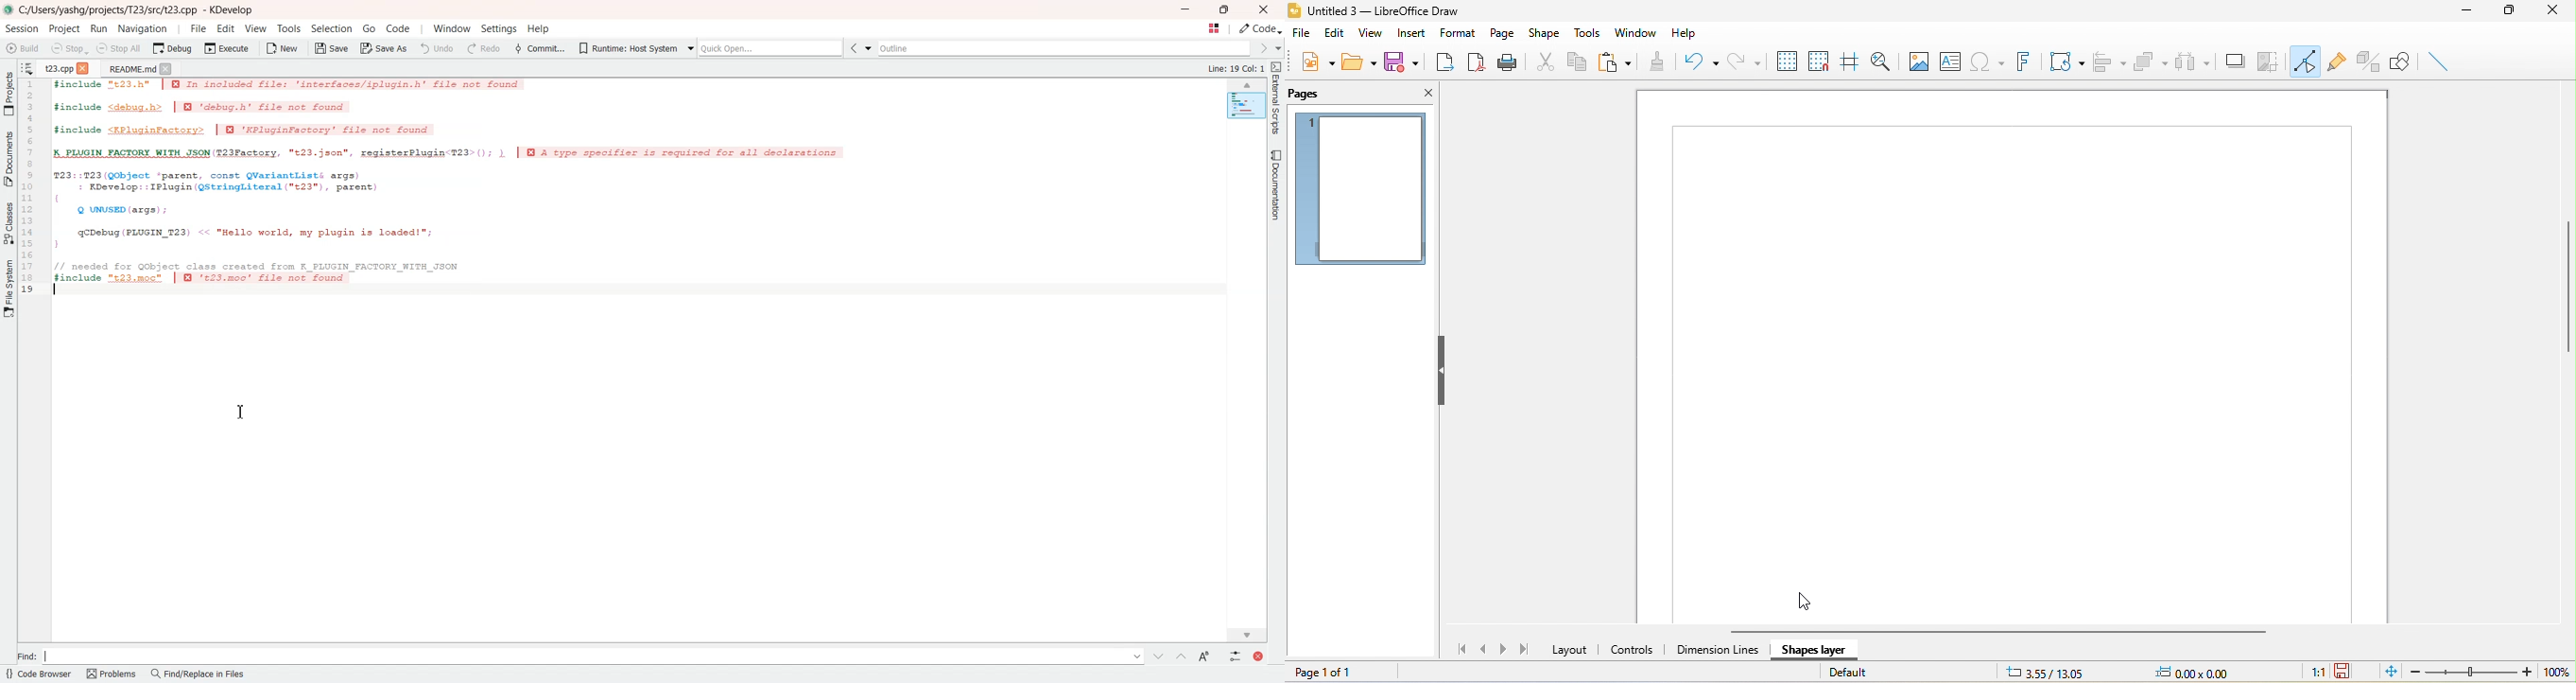  What do you see at coordinates (1423, 95) in the screenshot?
I see `close` at bounding box center [1423, 95].